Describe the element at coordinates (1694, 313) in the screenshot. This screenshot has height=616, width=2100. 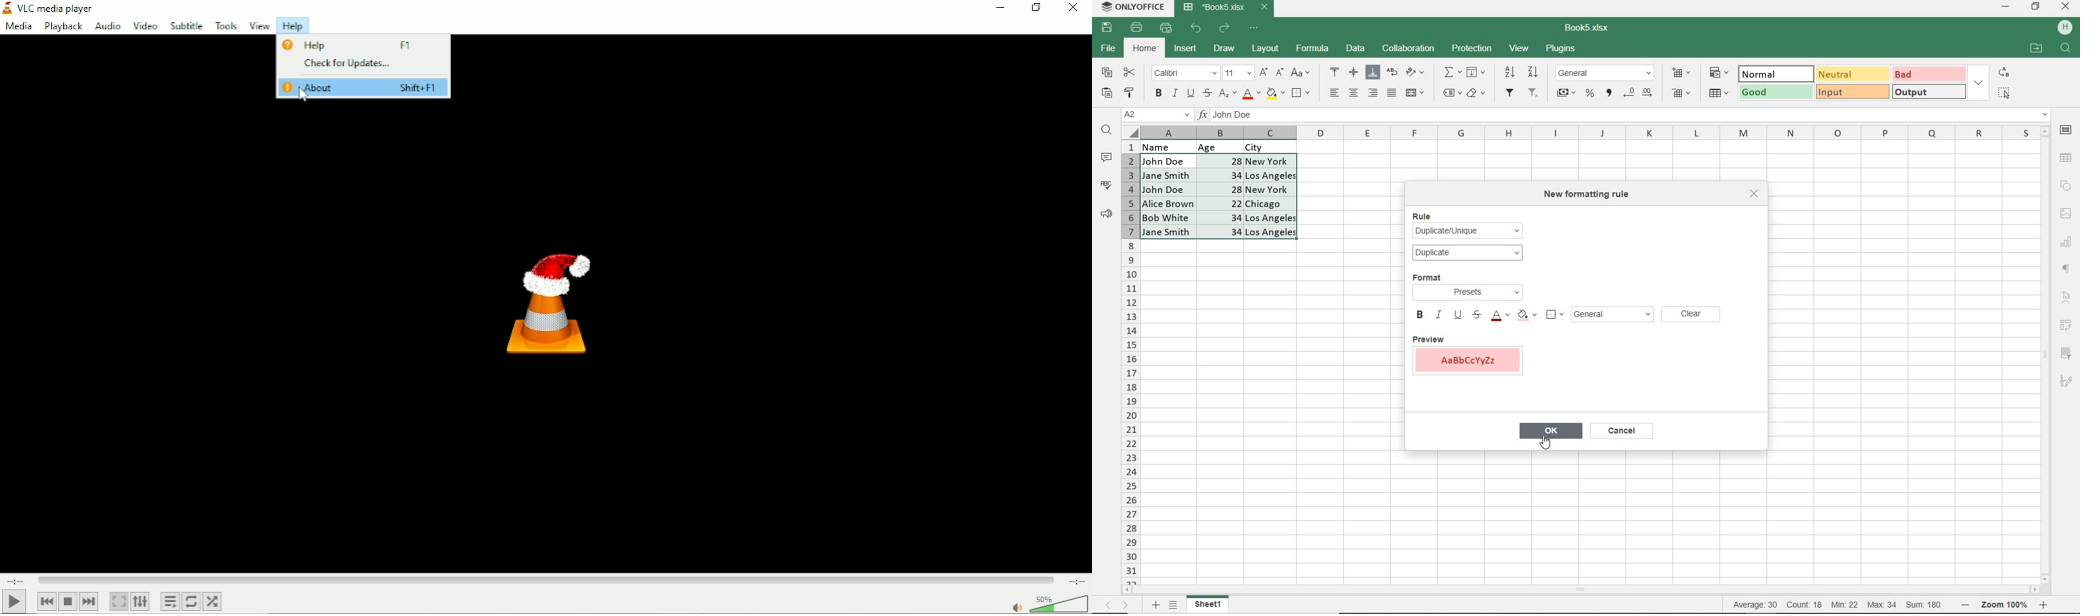
I see `CLEAR` at that location.